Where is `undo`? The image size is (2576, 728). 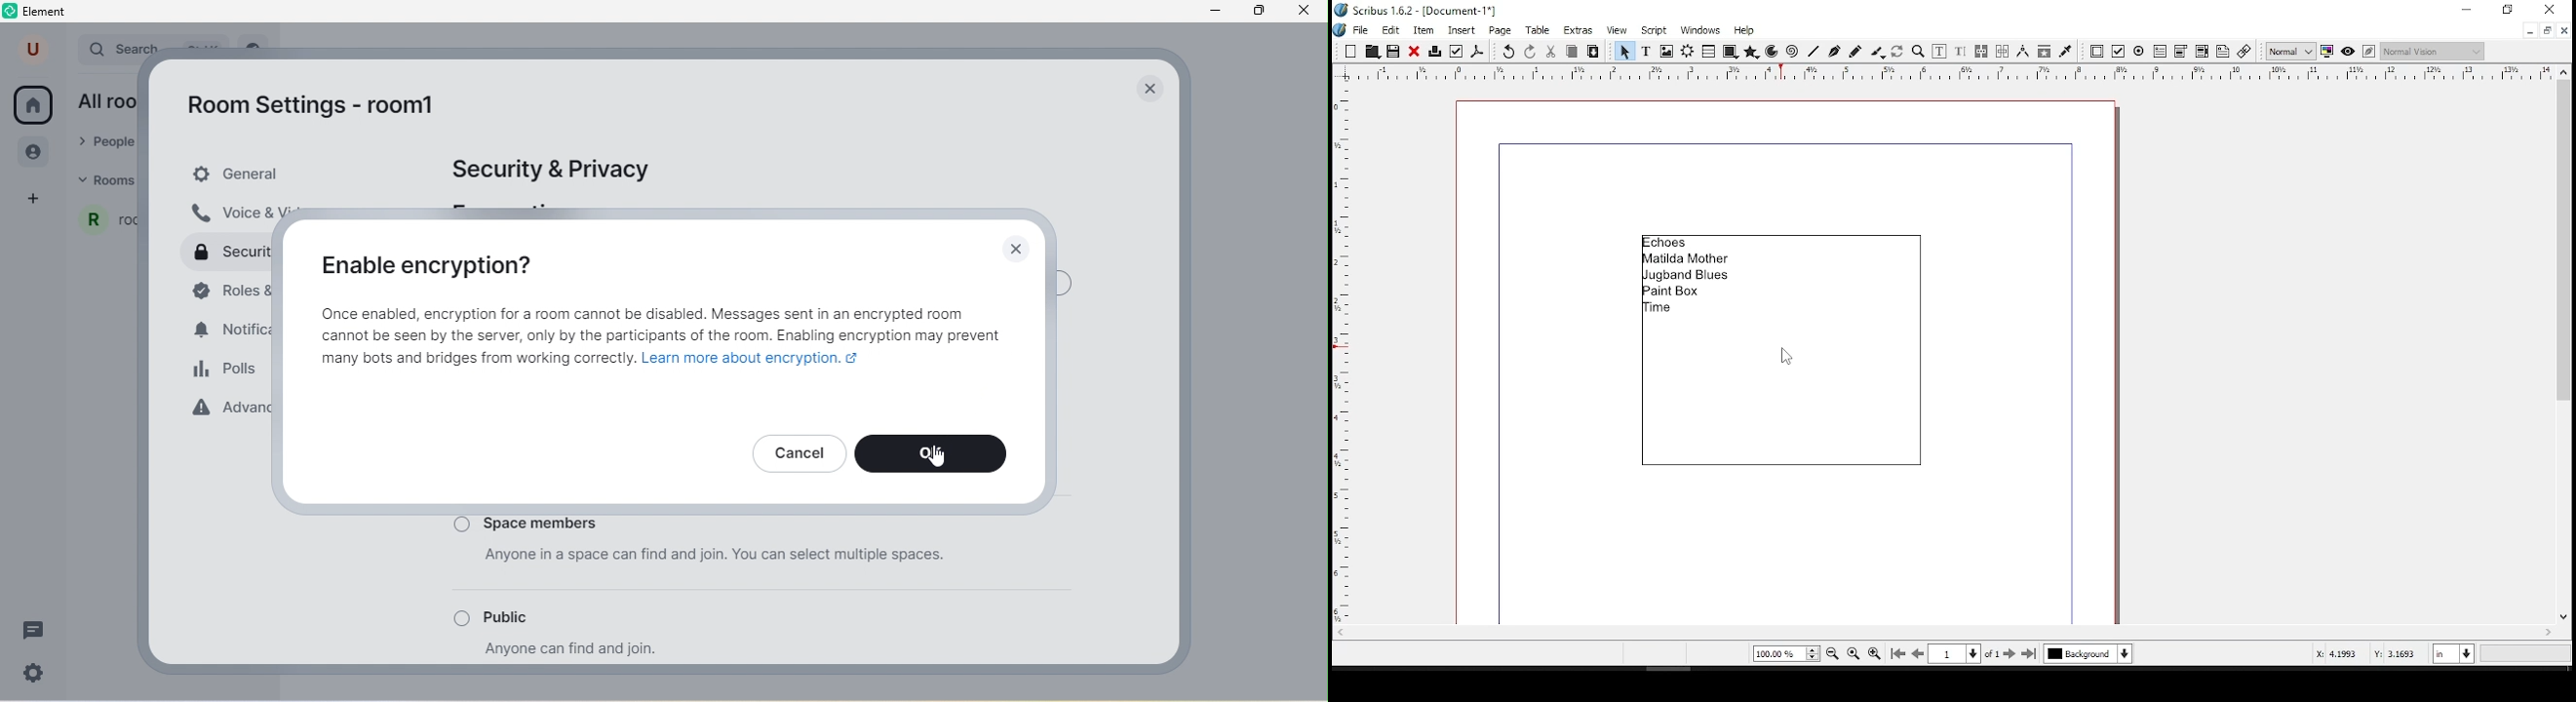
undo is located at coordinates (1509, 52).